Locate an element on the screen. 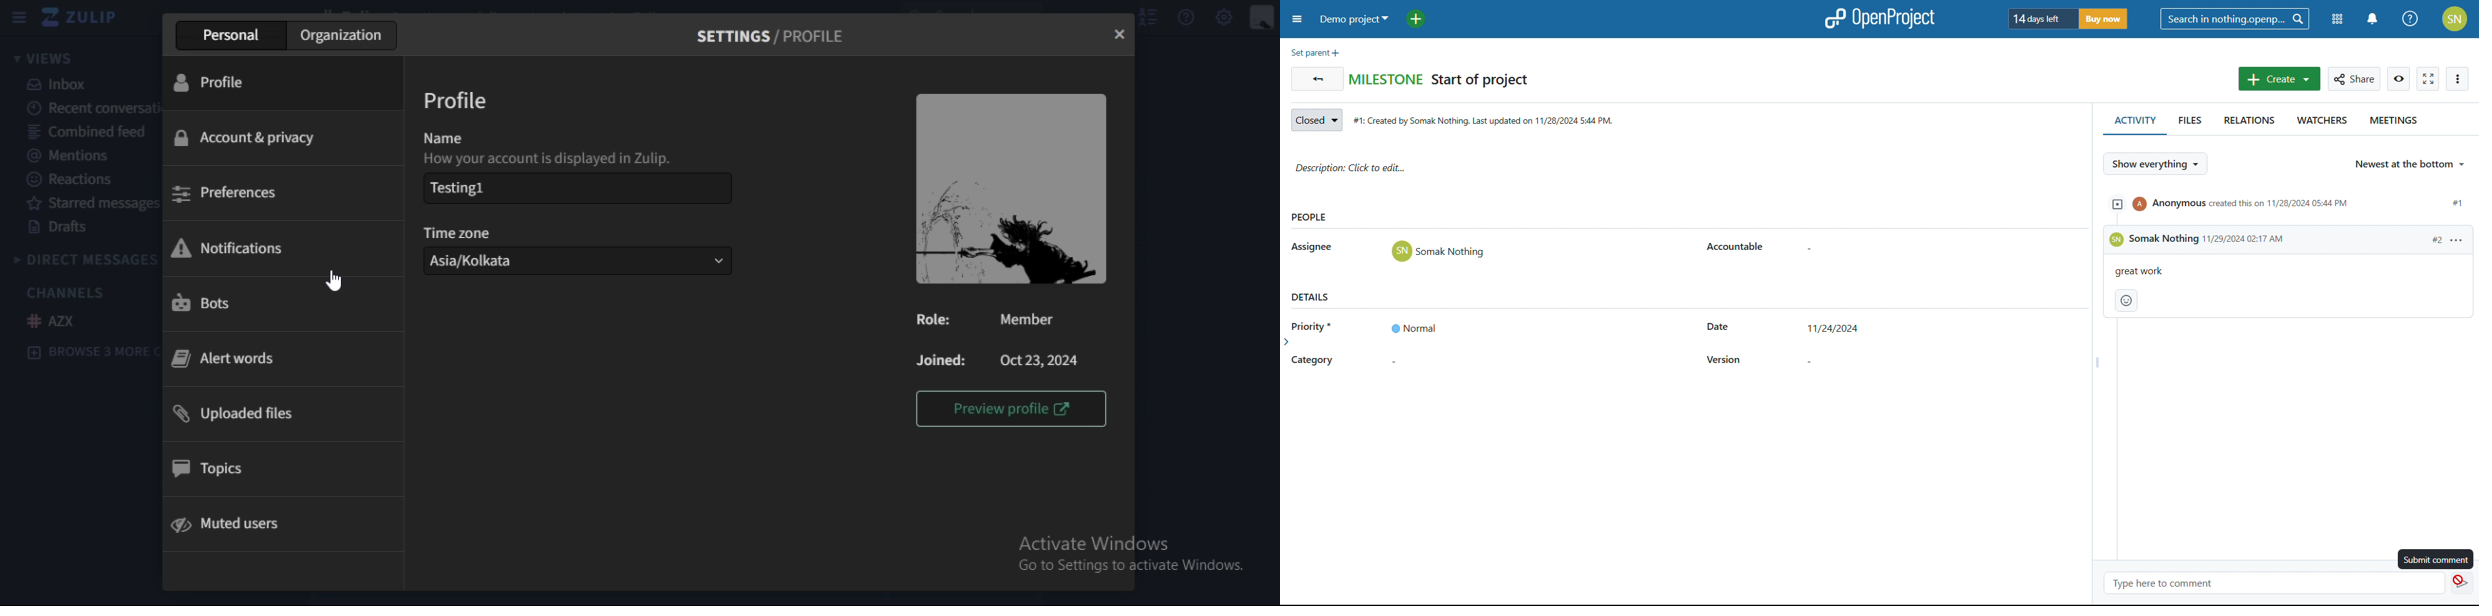 The height and width of the screenshot is (616, 2492). set start date is located at coordinates (1836, 330).